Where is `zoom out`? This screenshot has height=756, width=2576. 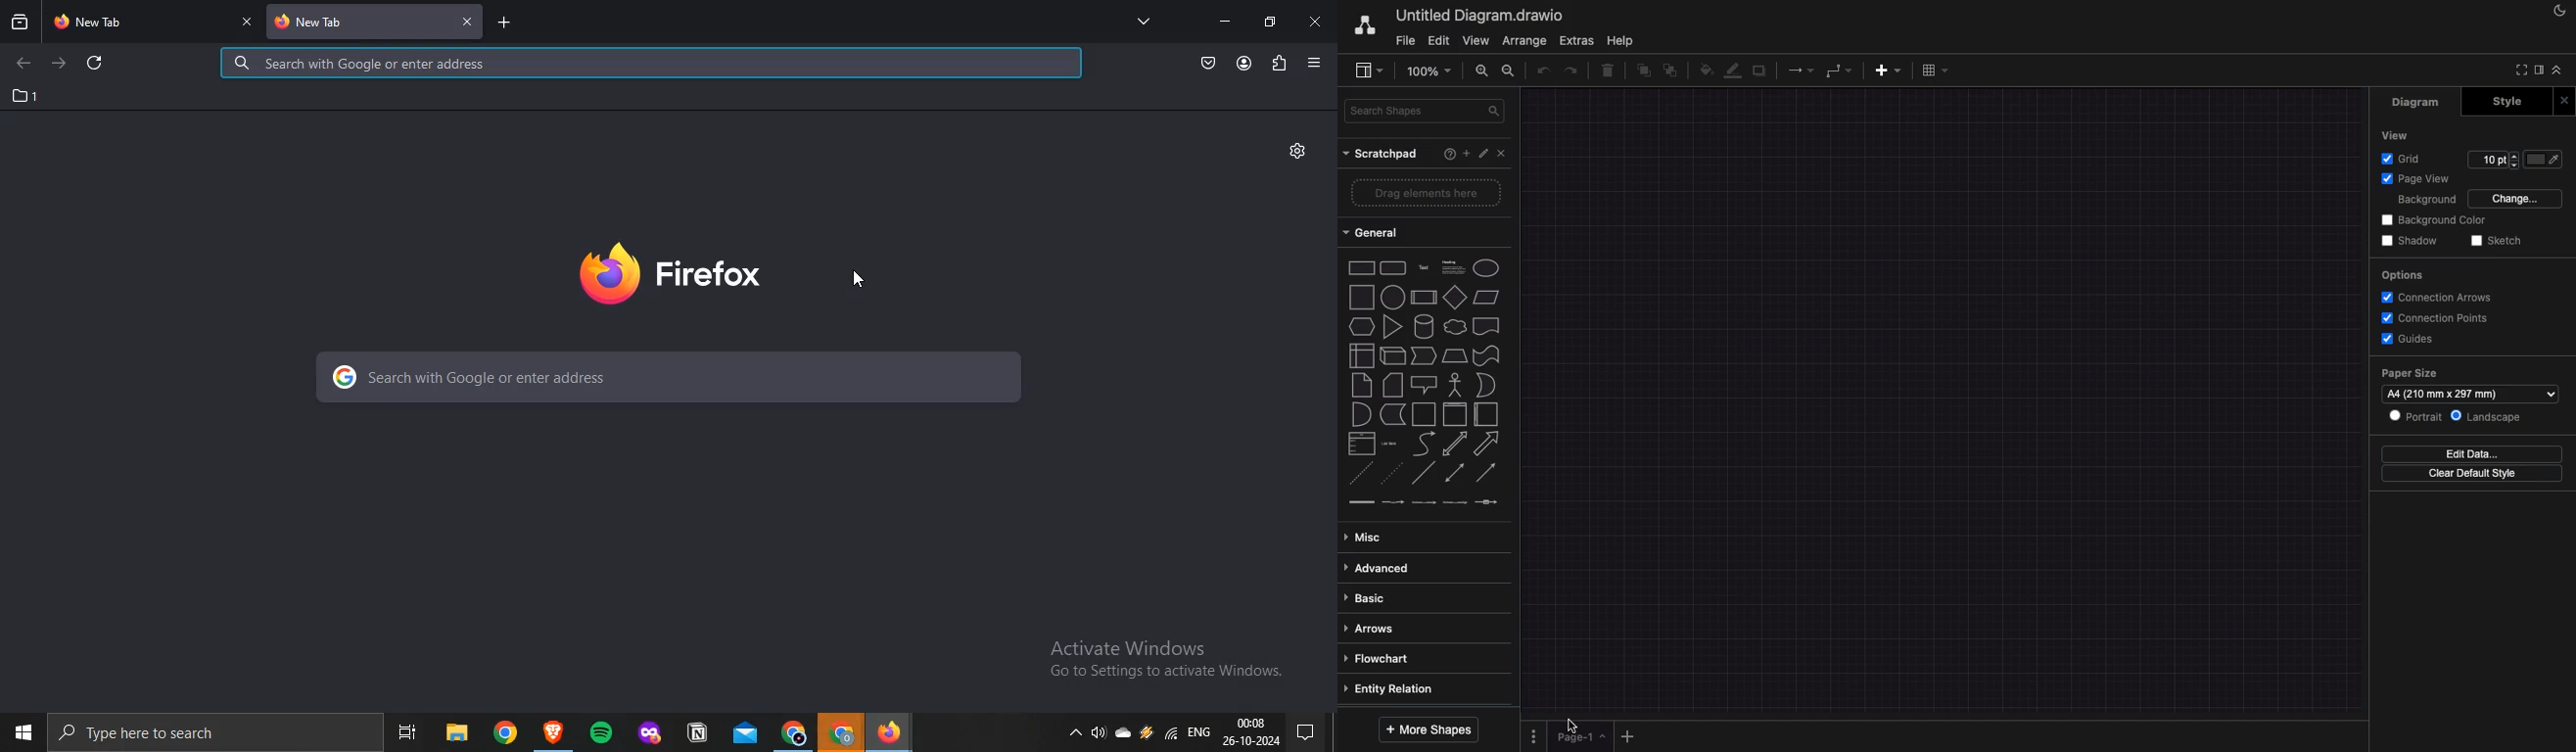 zoom out is located at coordinates (1511, 71).